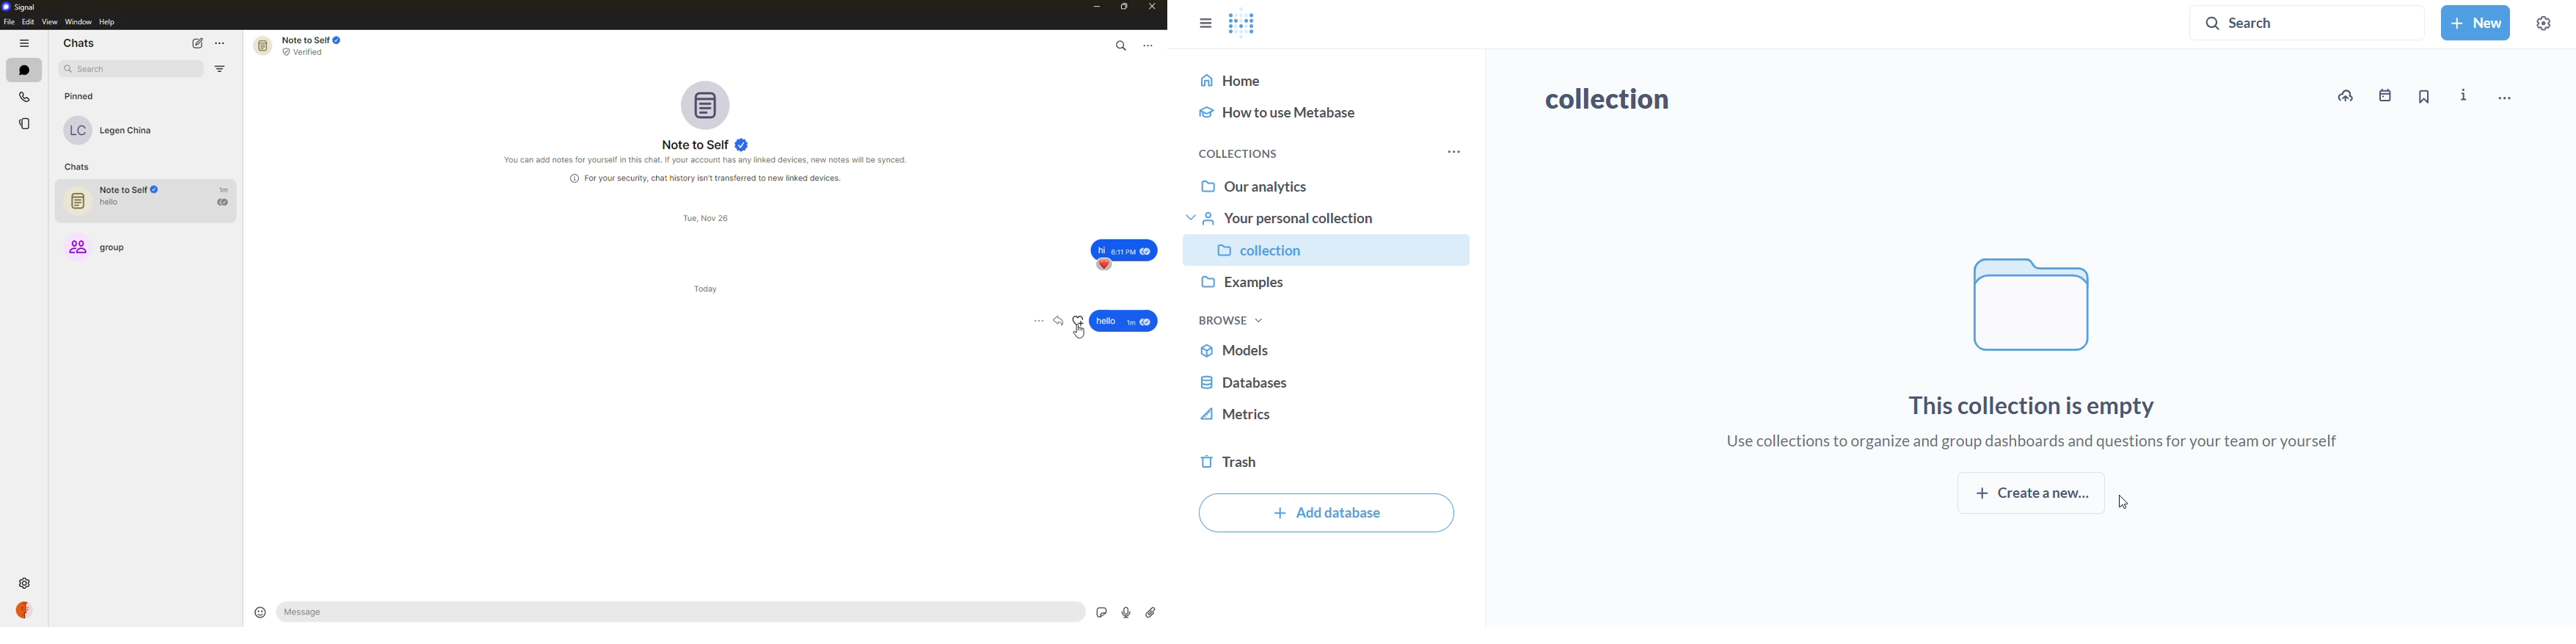 The width and height of the screenshot is (2576, 644). Describe the element at coordinates (1082, 337) in the screenshot. I see `cursor` at that location.